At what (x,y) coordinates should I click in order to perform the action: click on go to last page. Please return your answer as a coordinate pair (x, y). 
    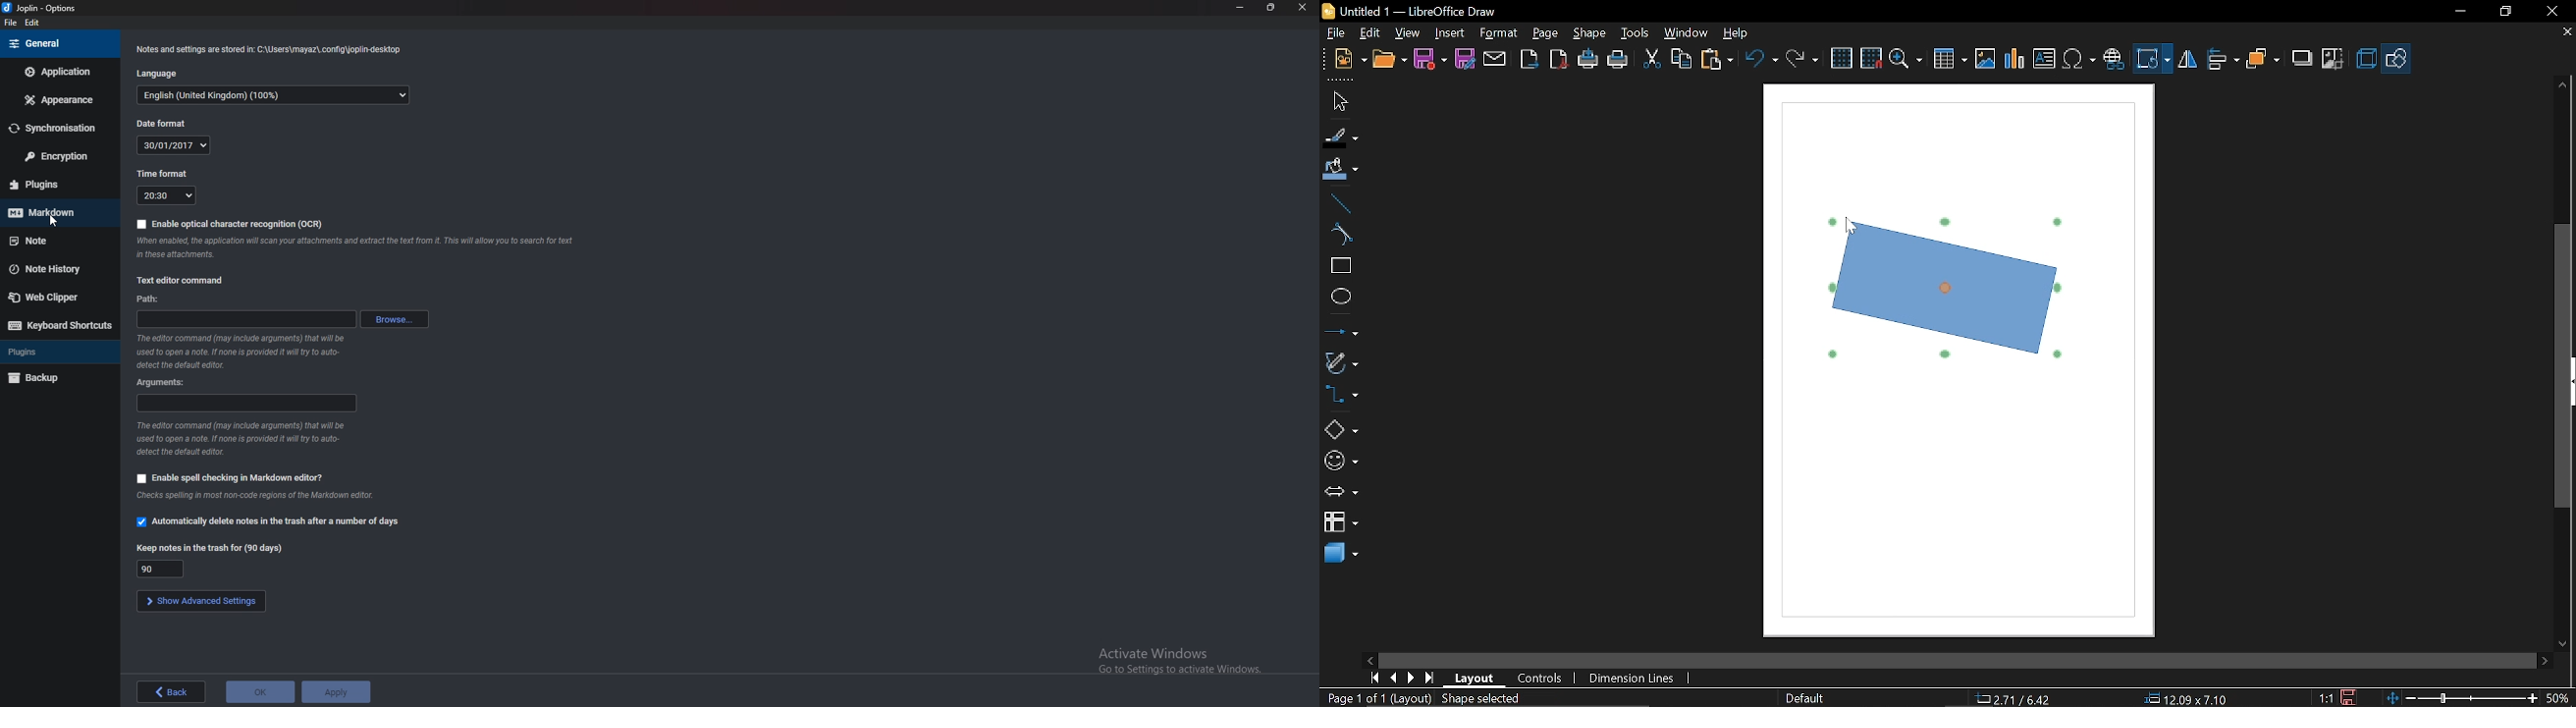
    Looking at the image, I should click on (1431, 679).